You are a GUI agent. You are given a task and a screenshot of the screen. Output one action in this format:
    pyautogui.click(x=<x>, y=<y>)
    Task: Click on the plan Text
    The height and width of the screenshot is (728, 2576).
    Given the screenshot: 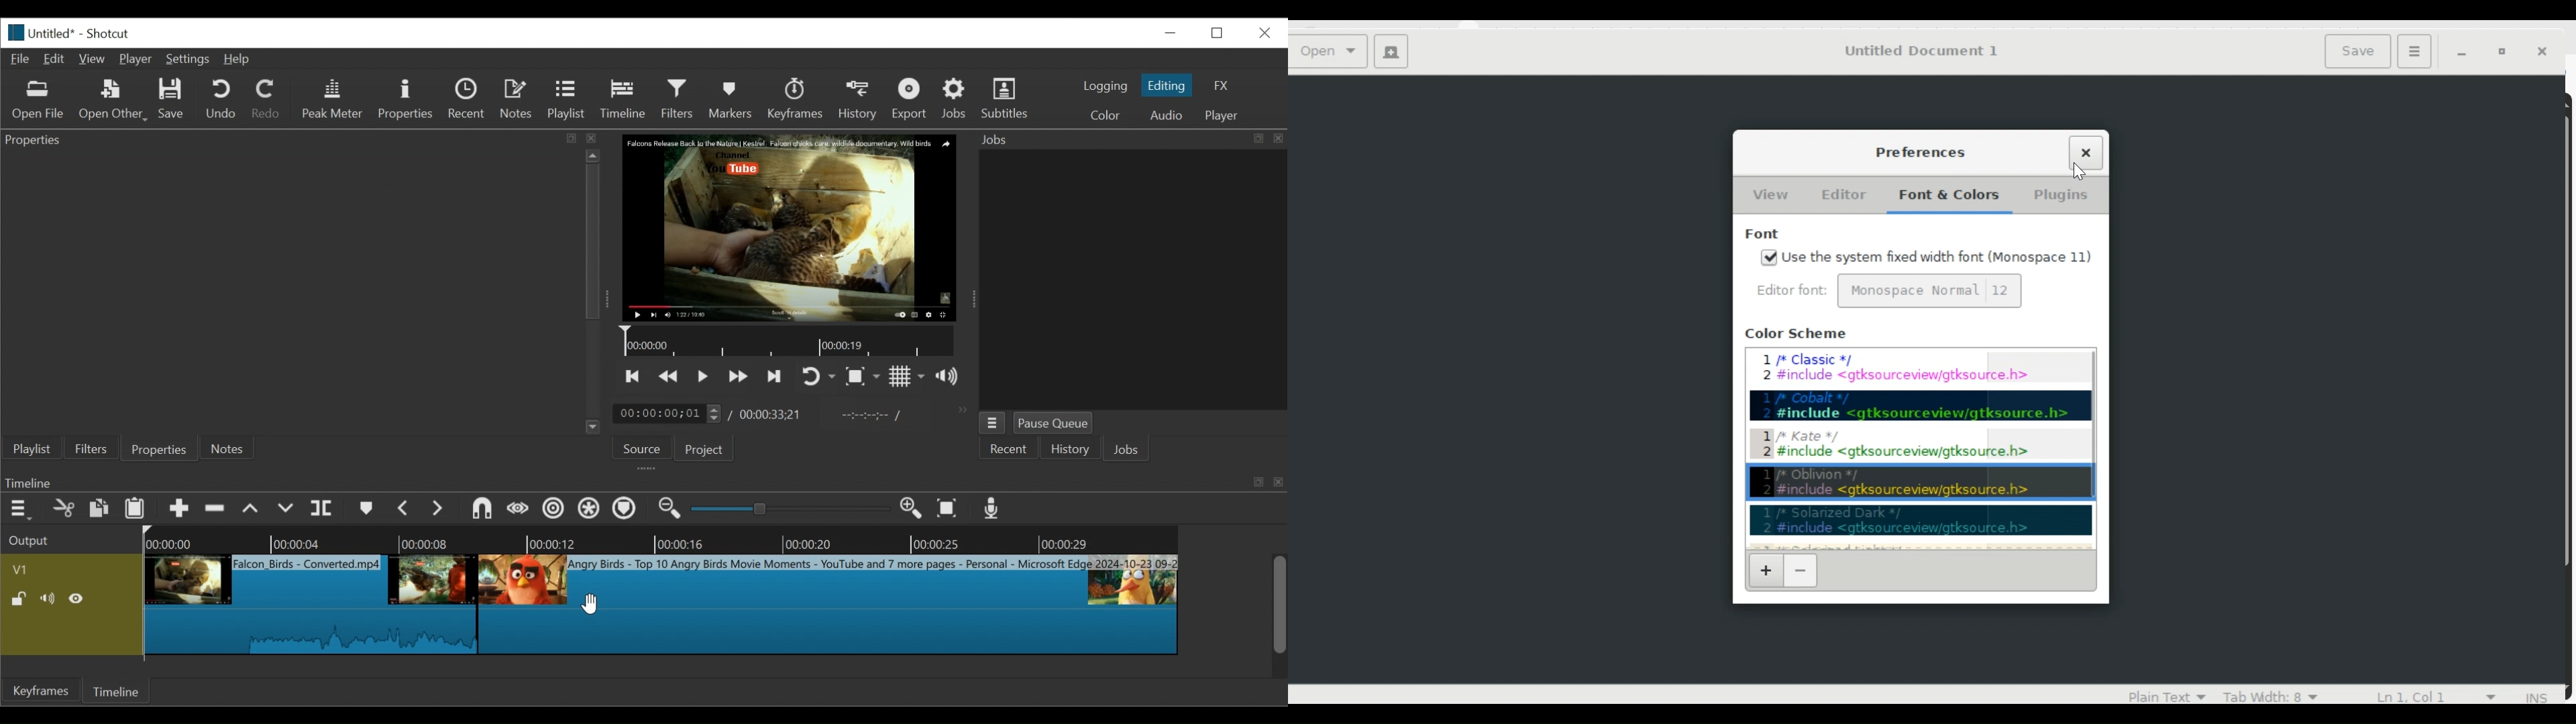 What is the action you would take?
    pyautogui.click(x=2159, y=695)
    